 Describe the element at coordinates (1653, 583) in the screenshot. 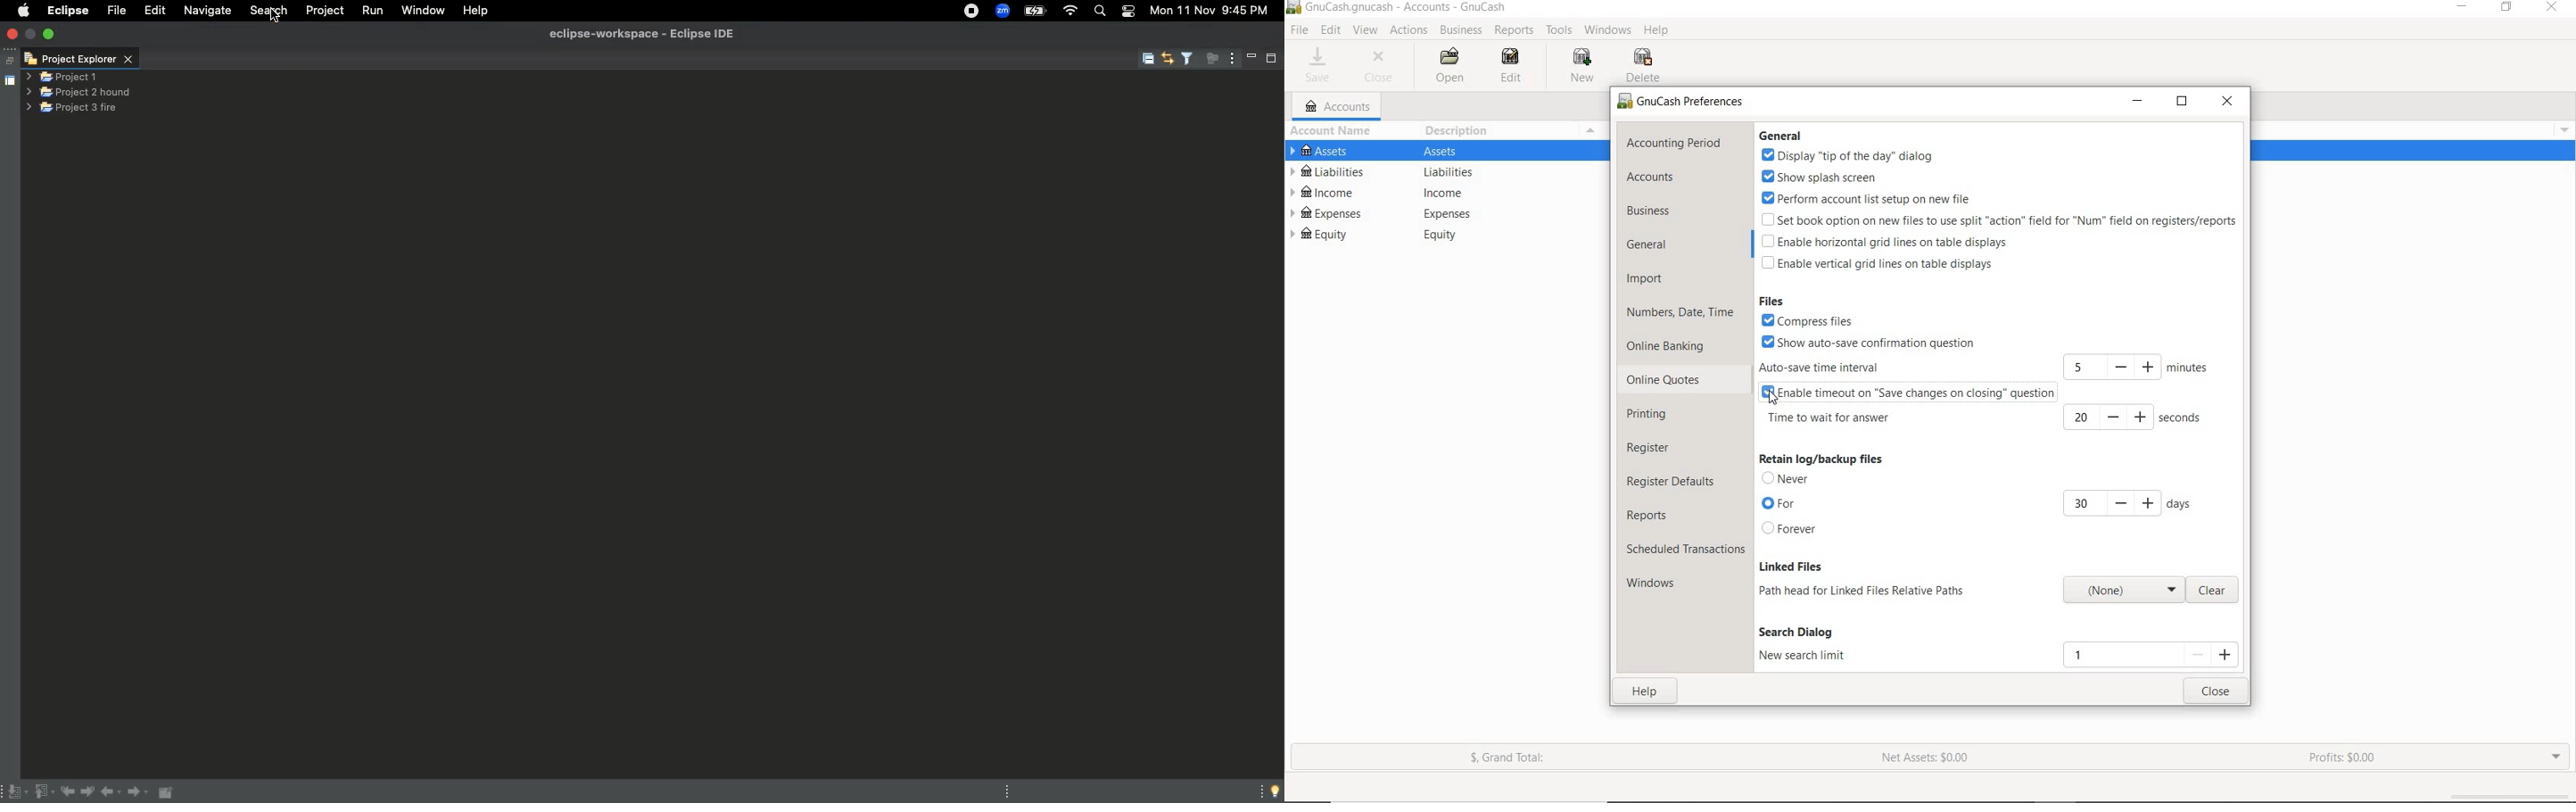

I see `WINDOWS` at that location.